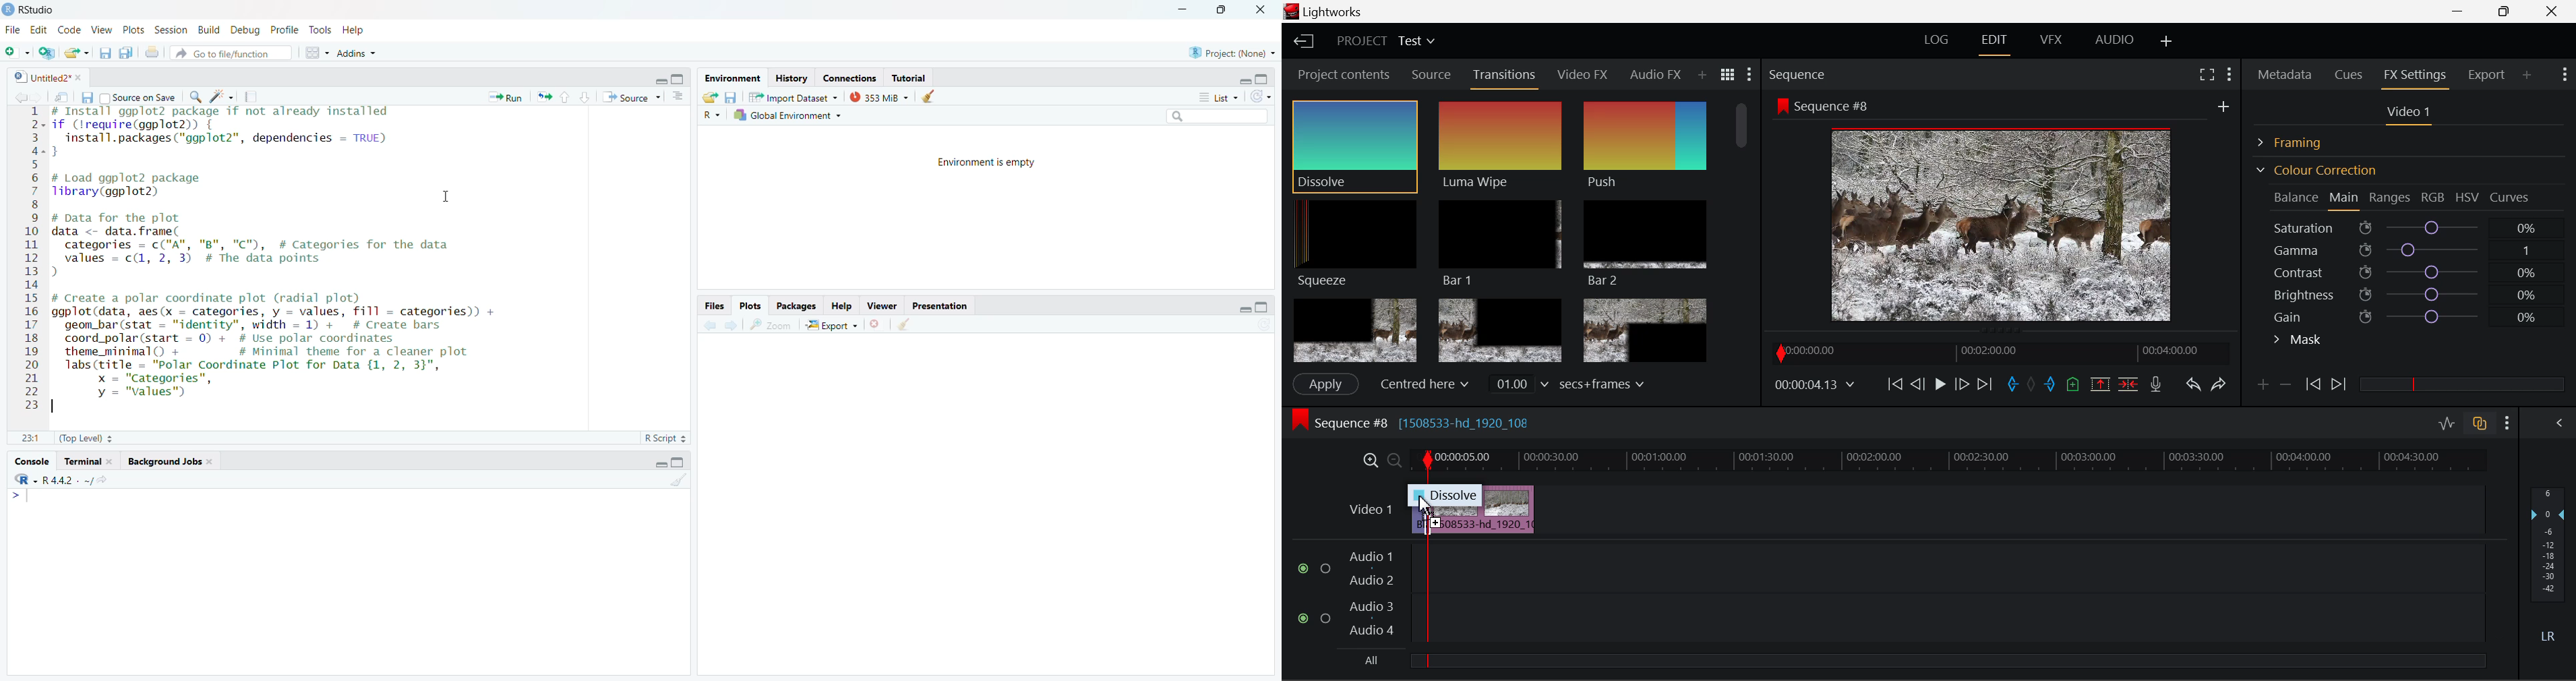  Describe the element at coordinates (29, 463) in the screenshot. I see `Console` at that location.